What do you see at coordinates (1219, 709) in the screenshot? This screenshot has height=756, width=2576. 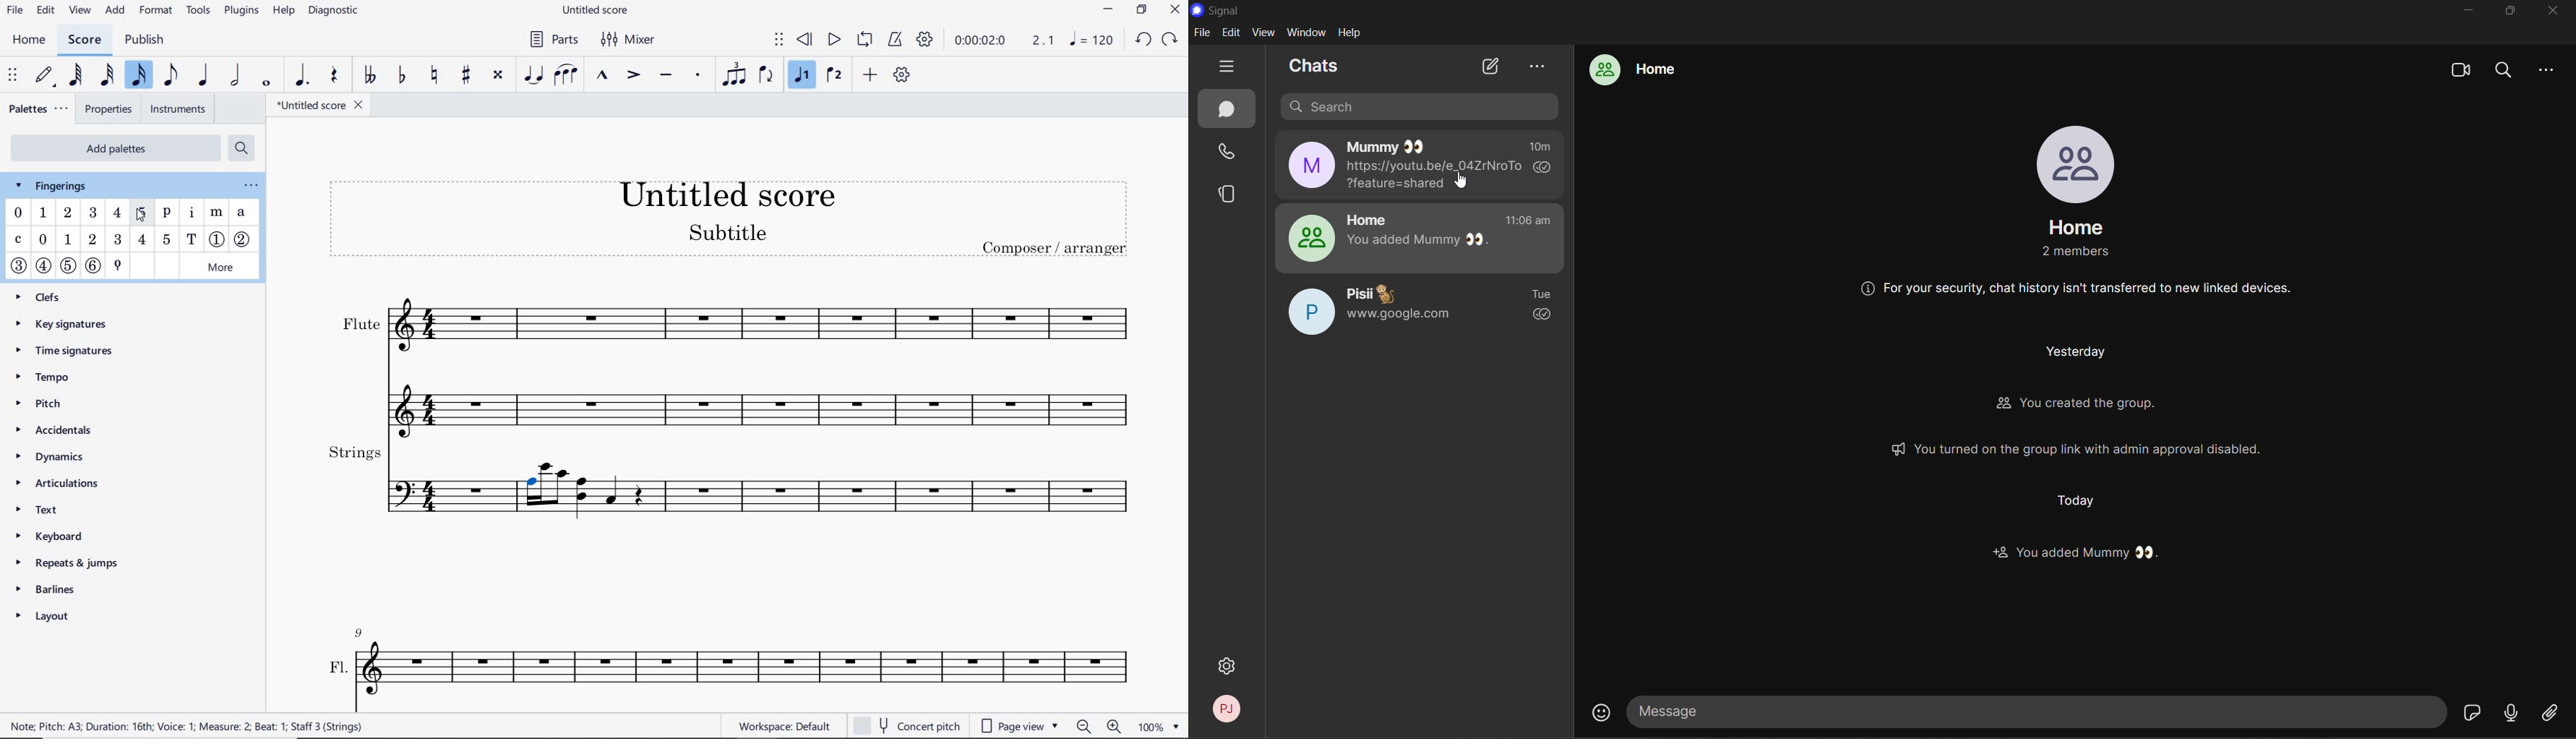 I see `profile` at bounding box center [1219, 709].